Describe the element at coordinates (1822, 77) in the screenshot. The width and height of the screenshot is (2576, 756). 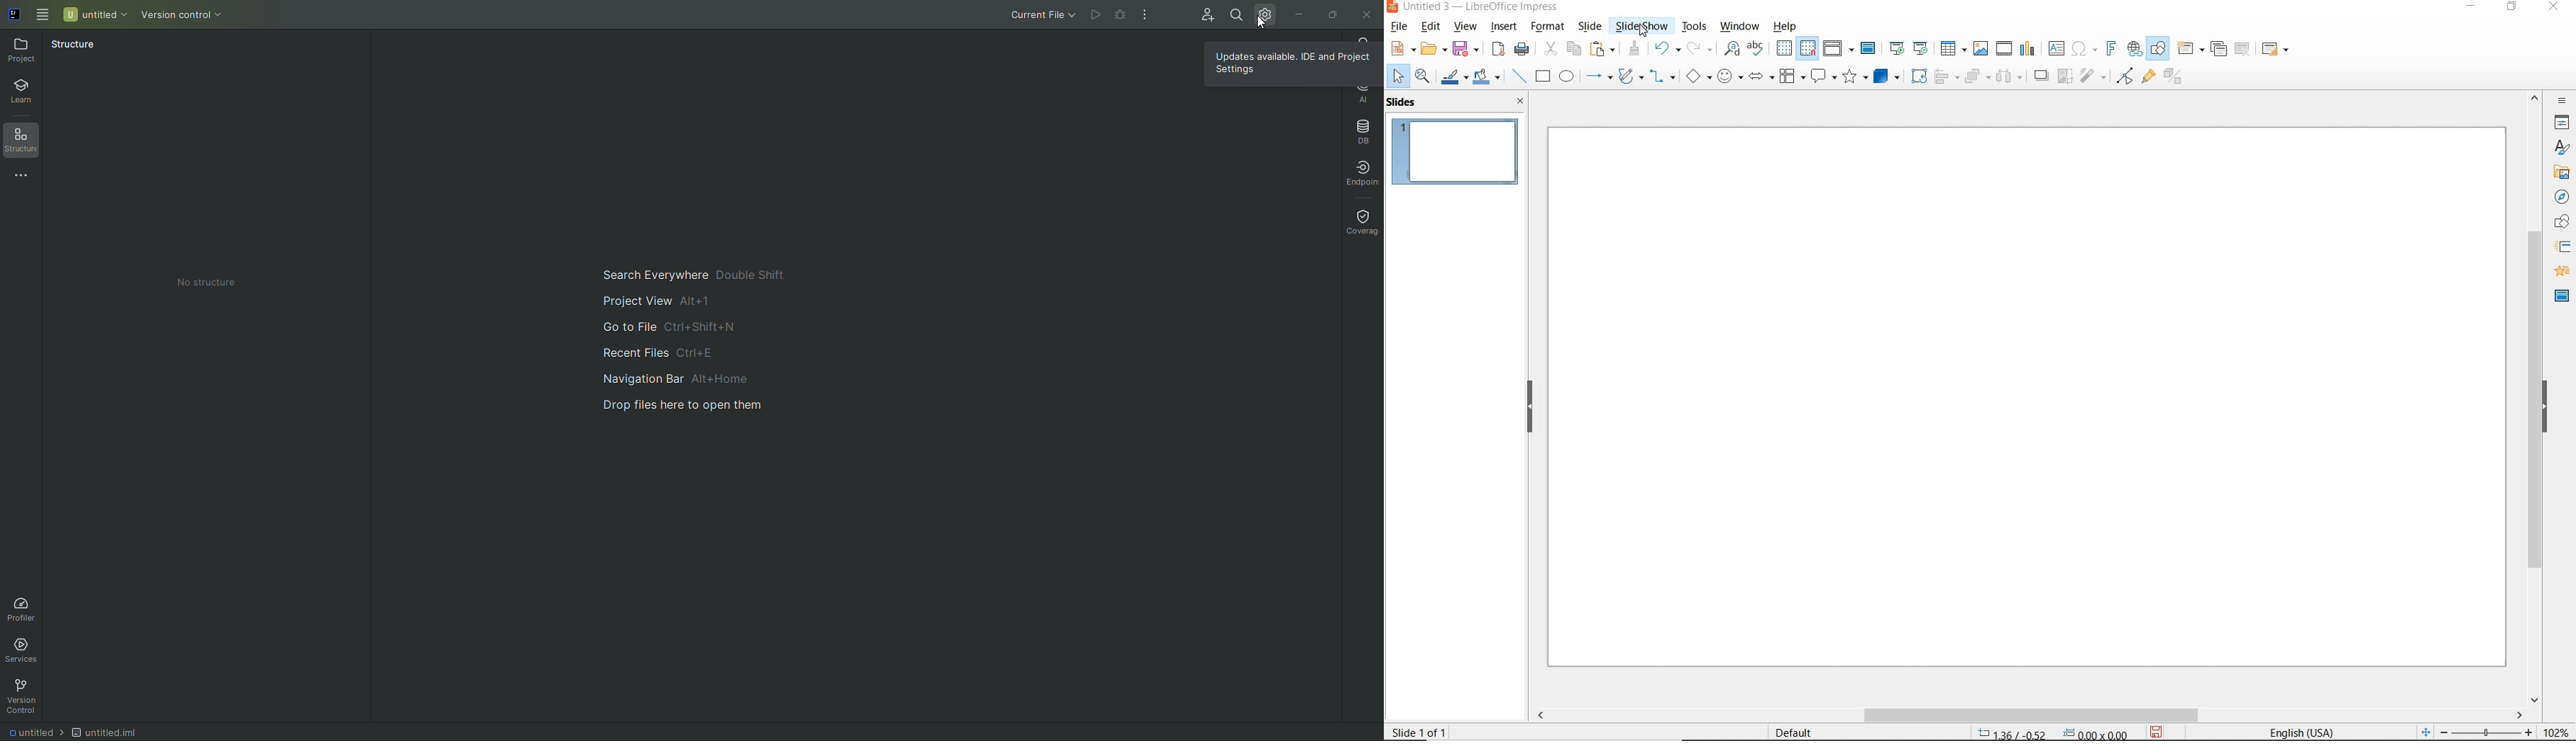
I see `CALLOUT SHAPES` at that location.